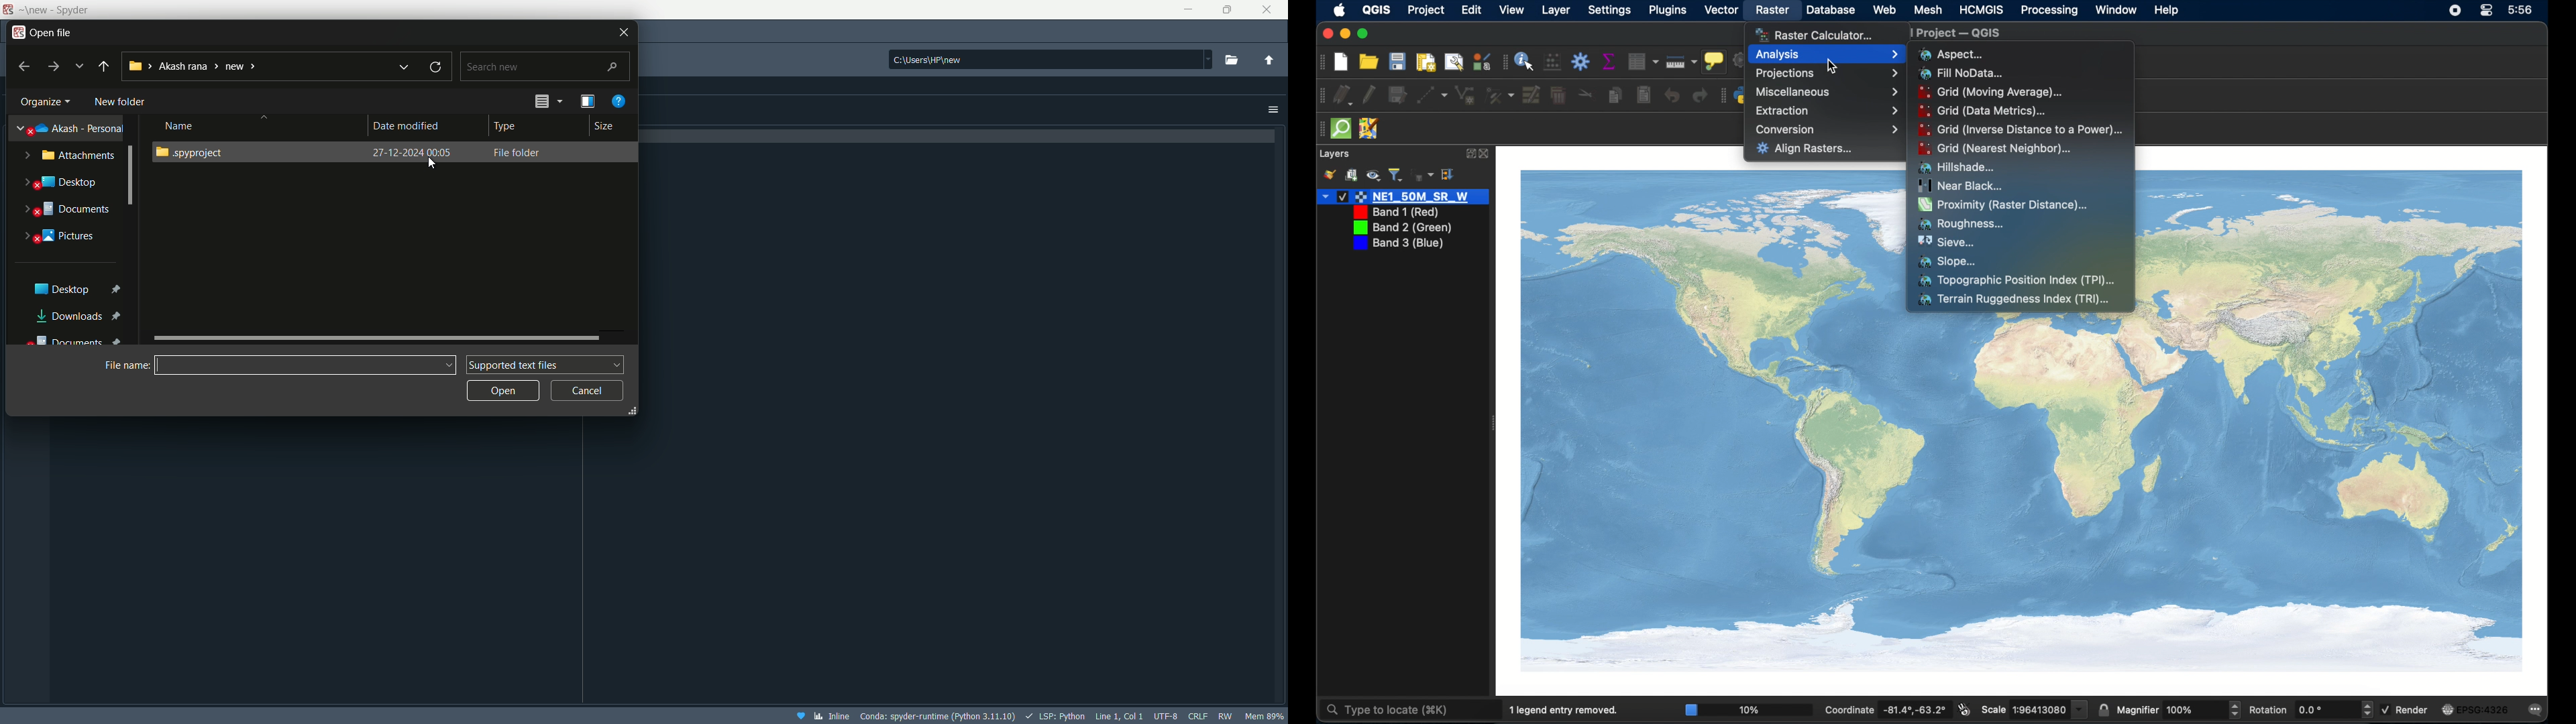 The image size is (2576, 728). I want to click on interpreter, so click(938, 716).